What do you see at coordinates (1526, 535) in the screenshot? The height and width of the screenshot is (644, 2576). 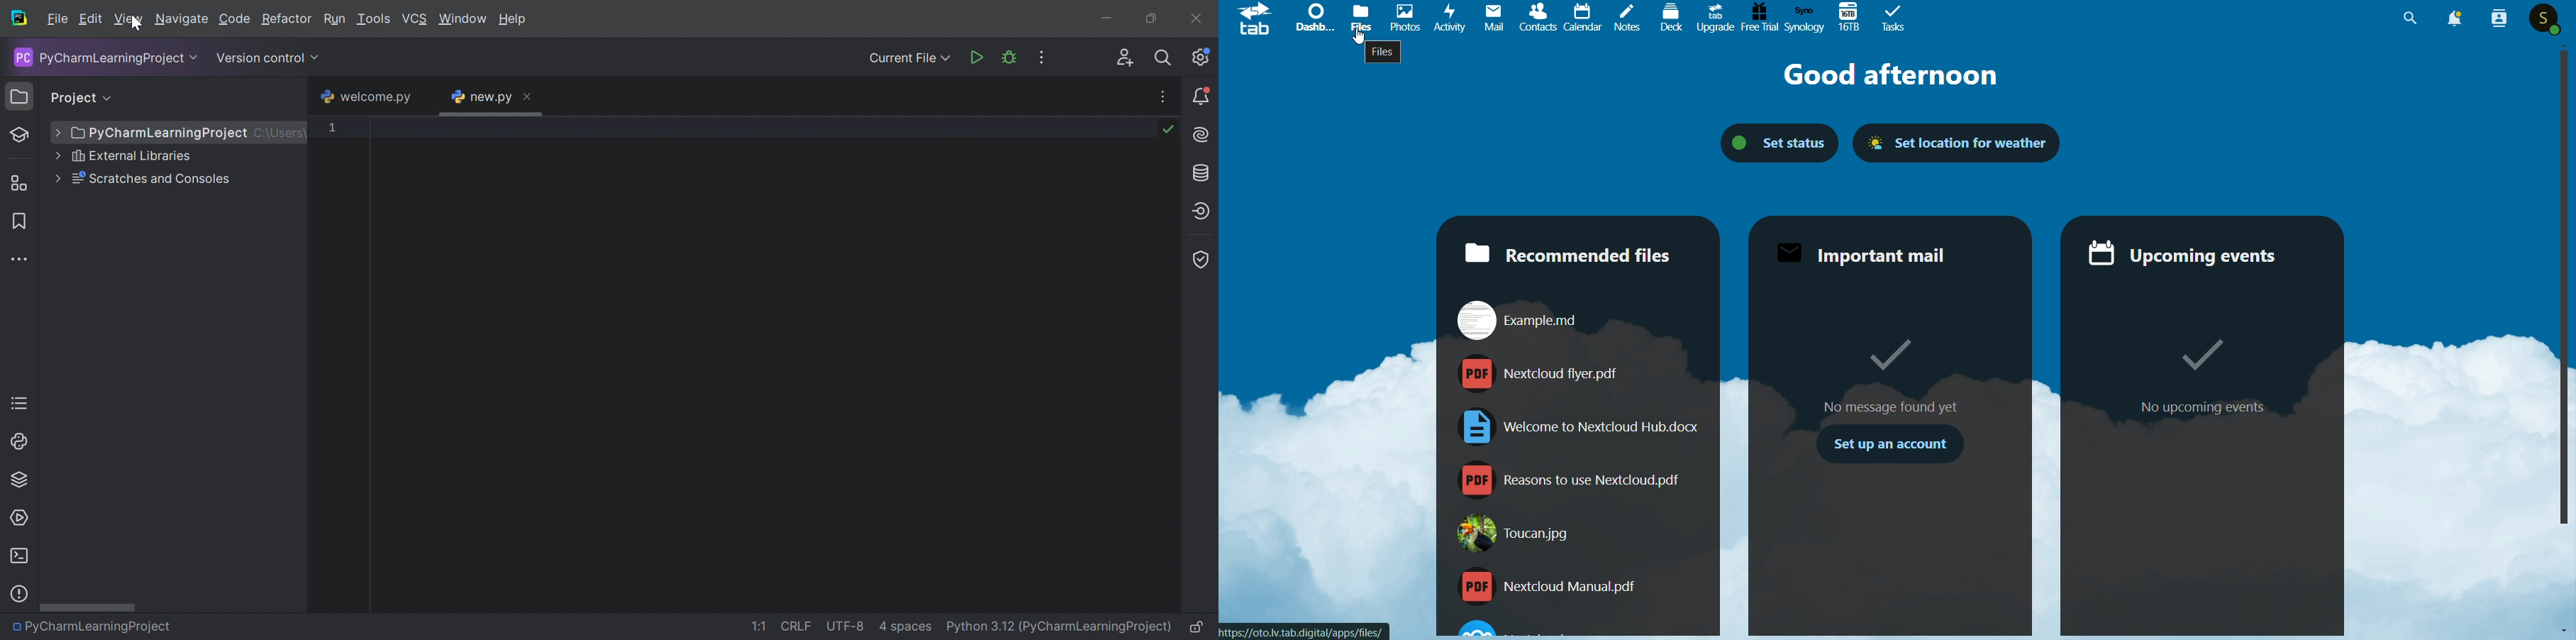 I see `Toucan.jpg` at bounding box center [1526, 535].